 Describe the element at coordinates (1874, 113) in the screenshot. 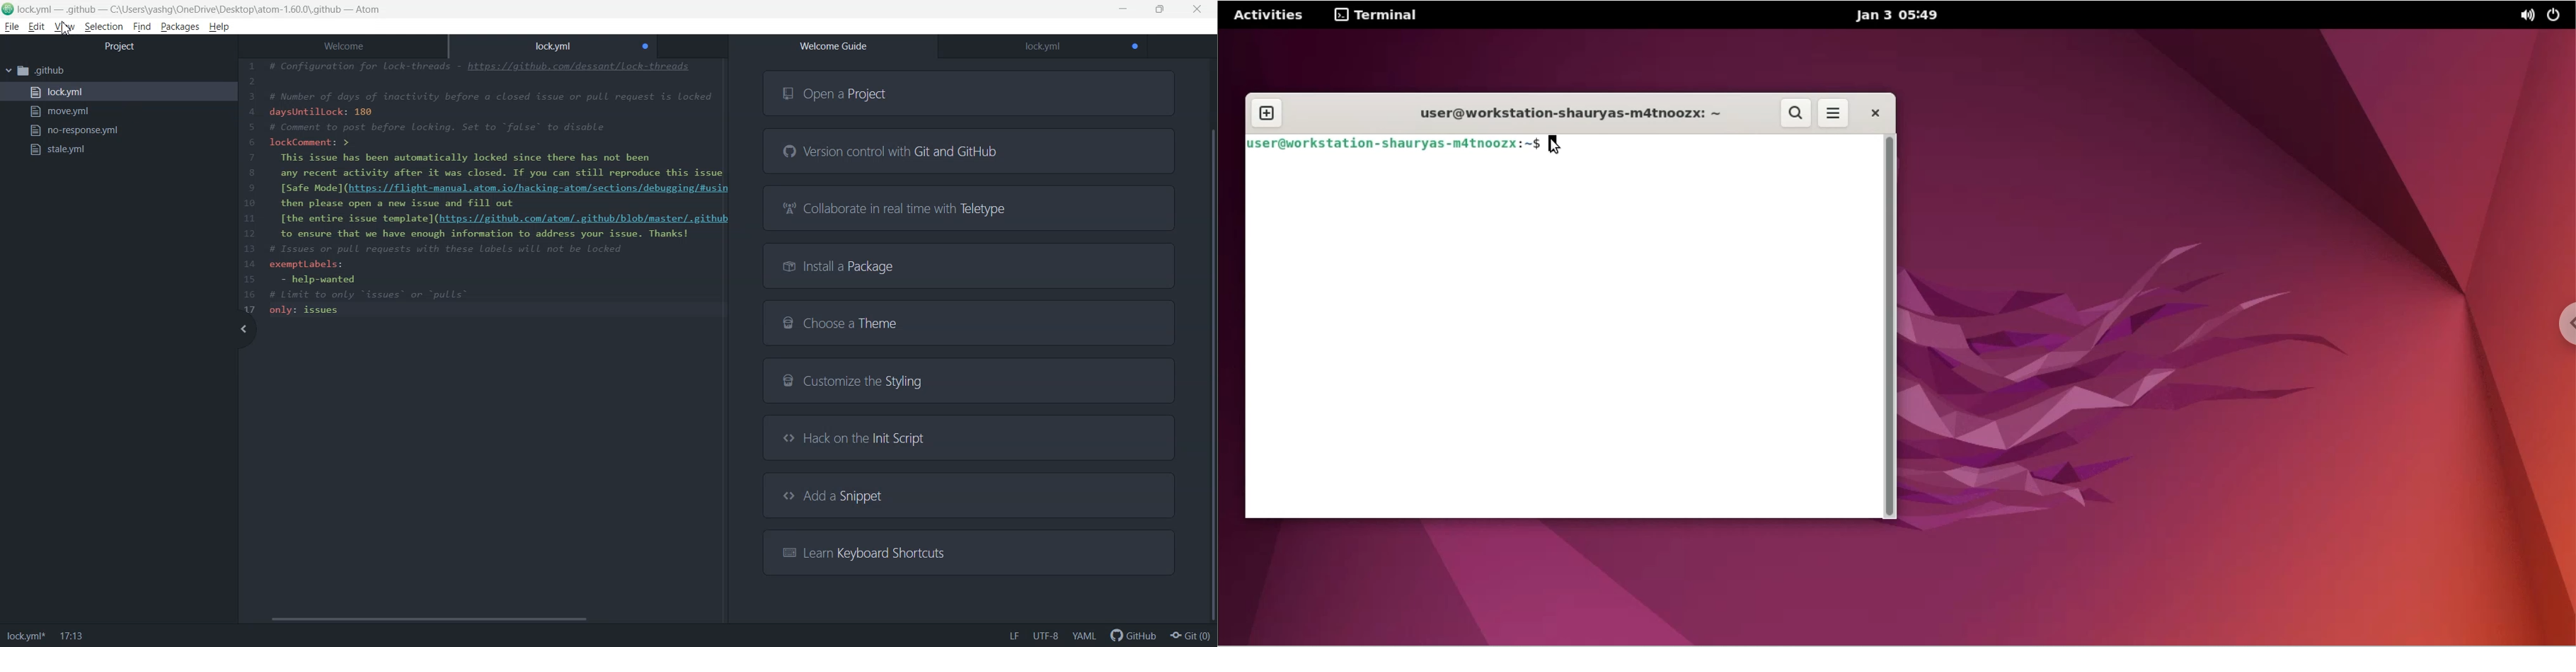

I see `close` at that location.